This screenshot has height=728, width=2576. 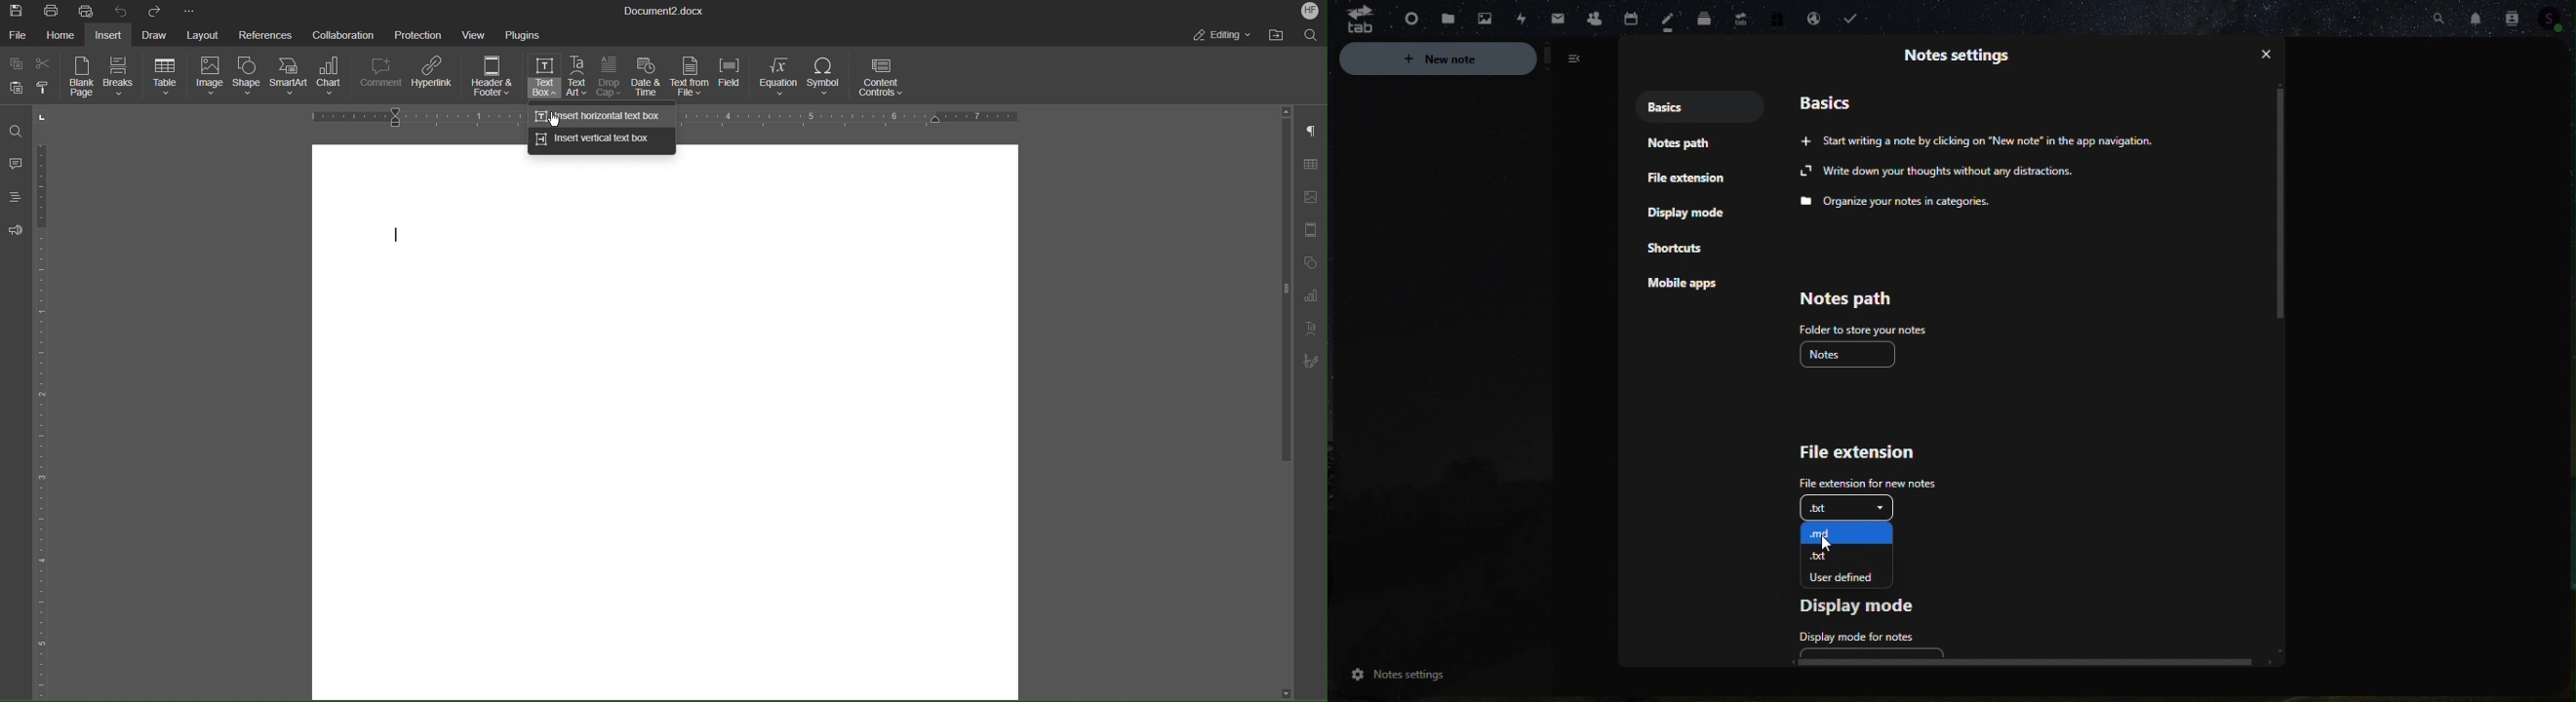 What do you see at coordinates (883, 77) in the screenshot?
I see `Content Controls` at bounding box center [883, 77].